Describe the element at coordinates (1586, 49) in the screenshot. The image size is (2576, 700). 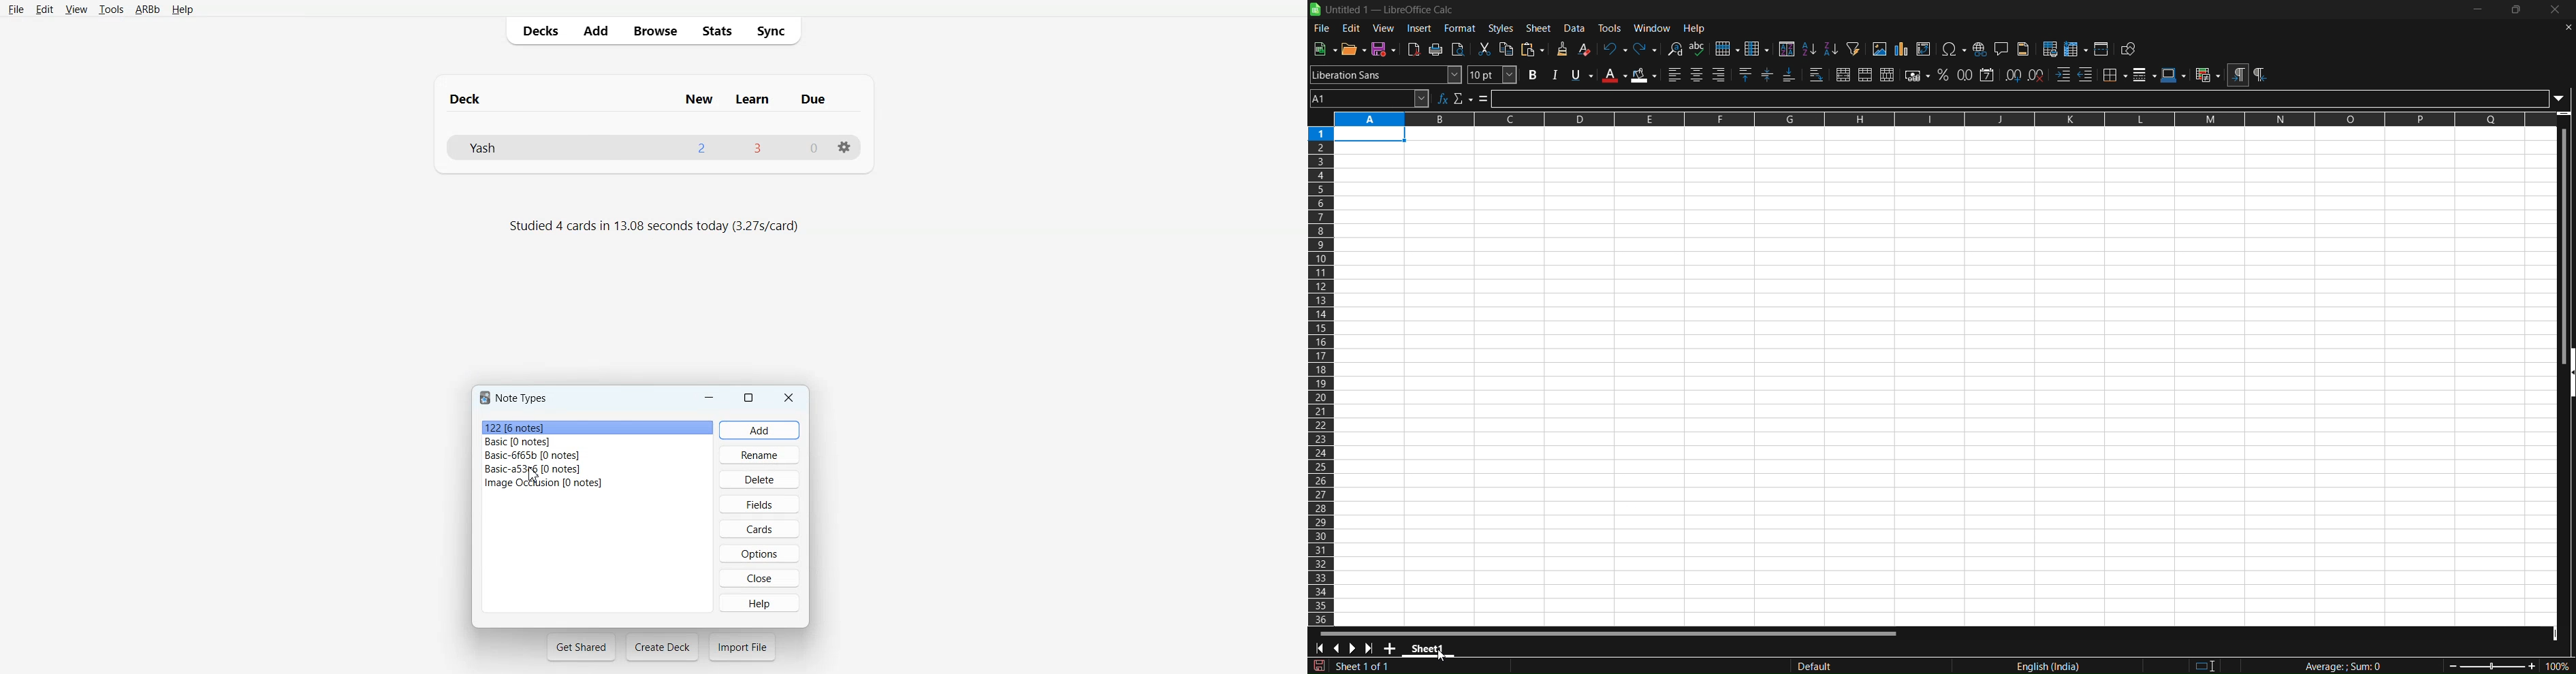
I see `clear direct formatting` at that location.